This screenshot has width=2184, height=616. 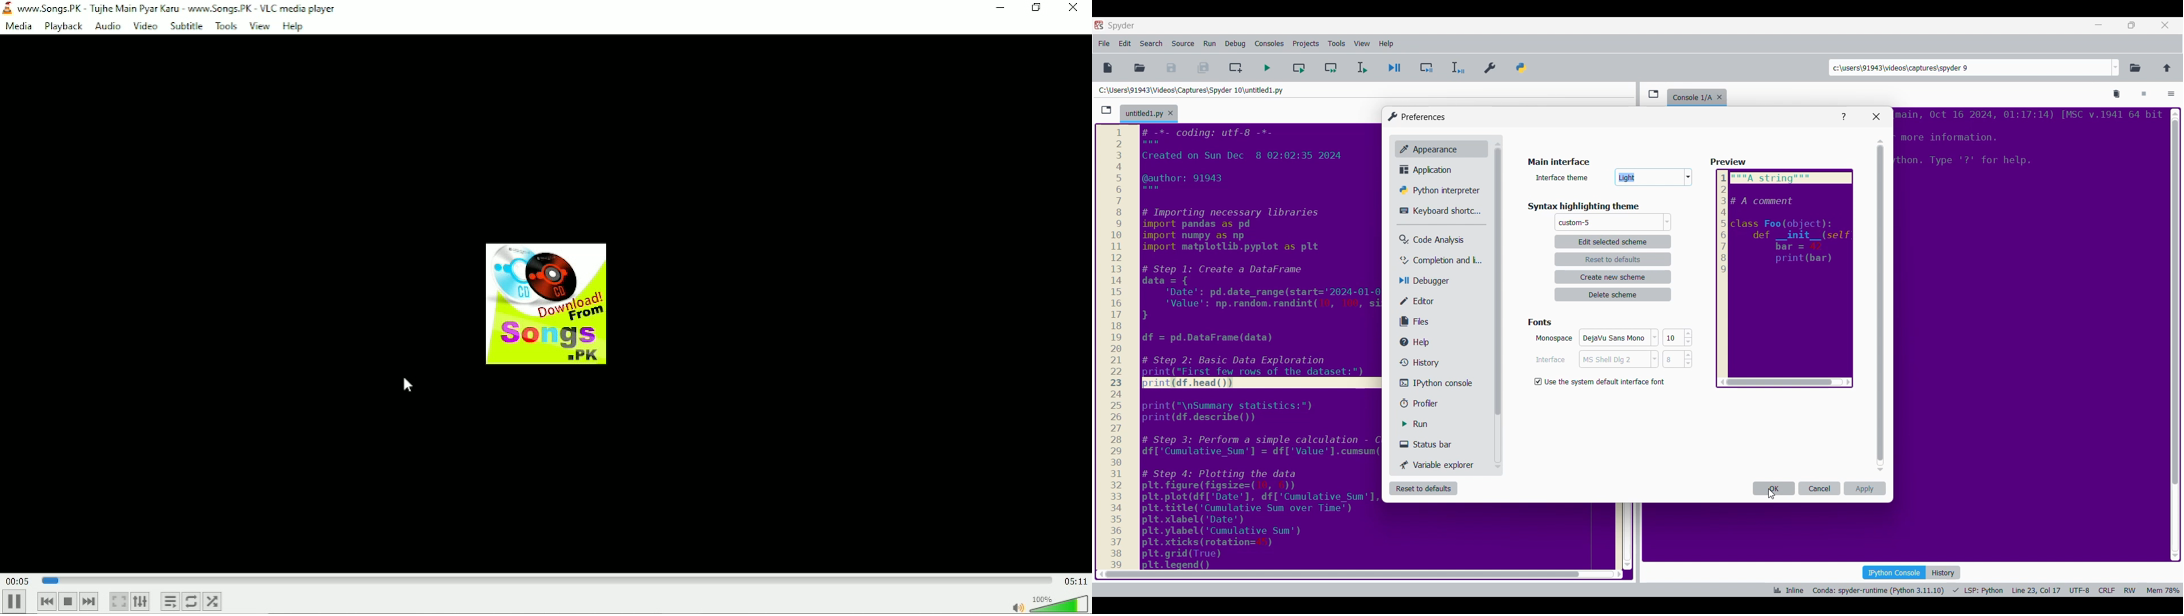 I want to click on Preview reflecting new custom theme, so click(x=1785, y=279).